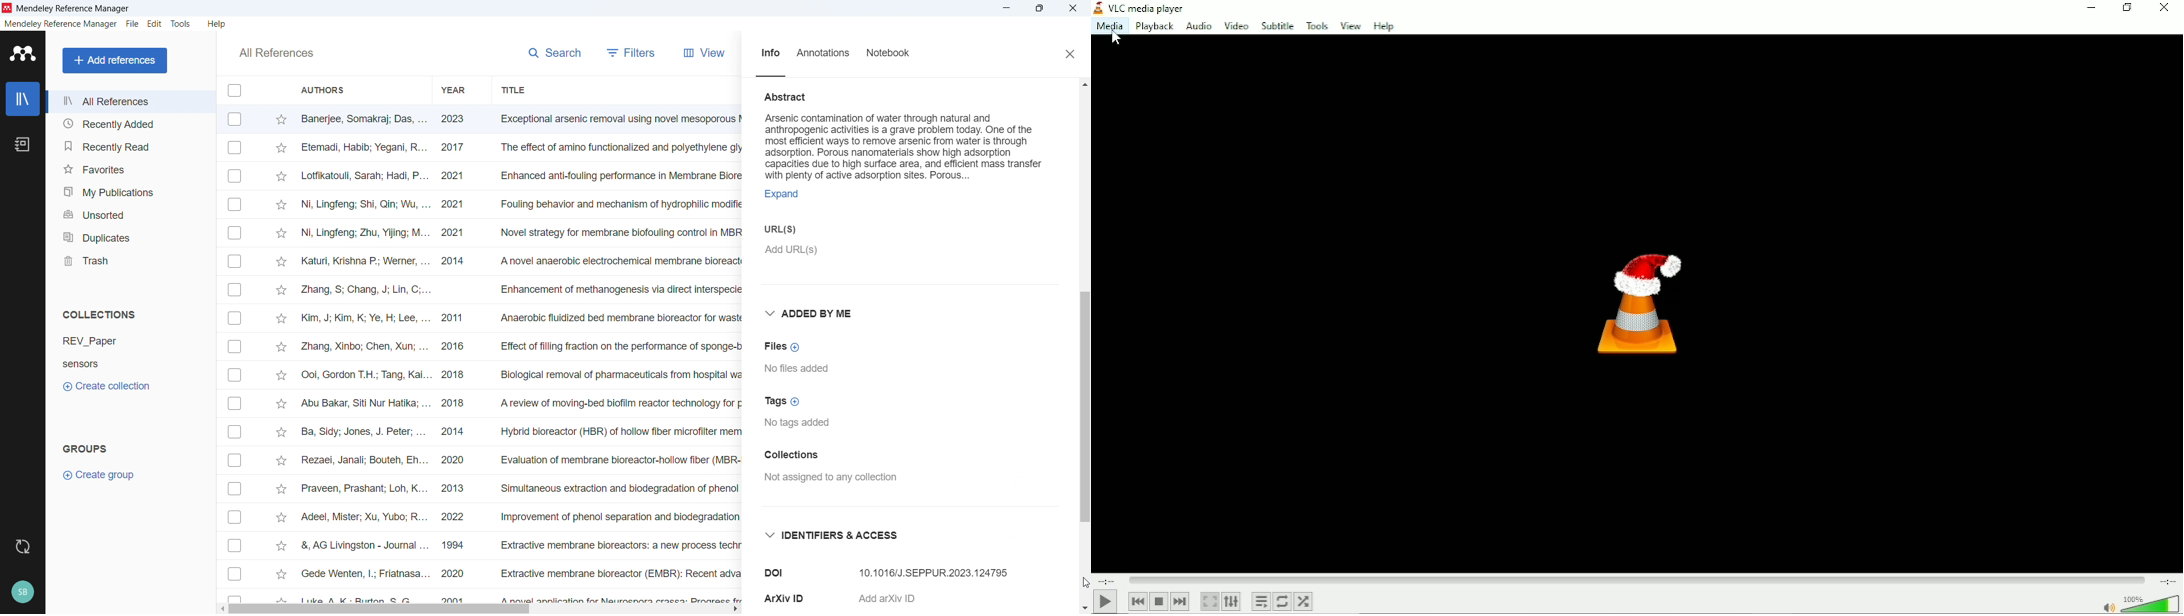 The image size is (2184, 616). I want to click on rezaei,janall,boutch,eh, so click(363, 461).